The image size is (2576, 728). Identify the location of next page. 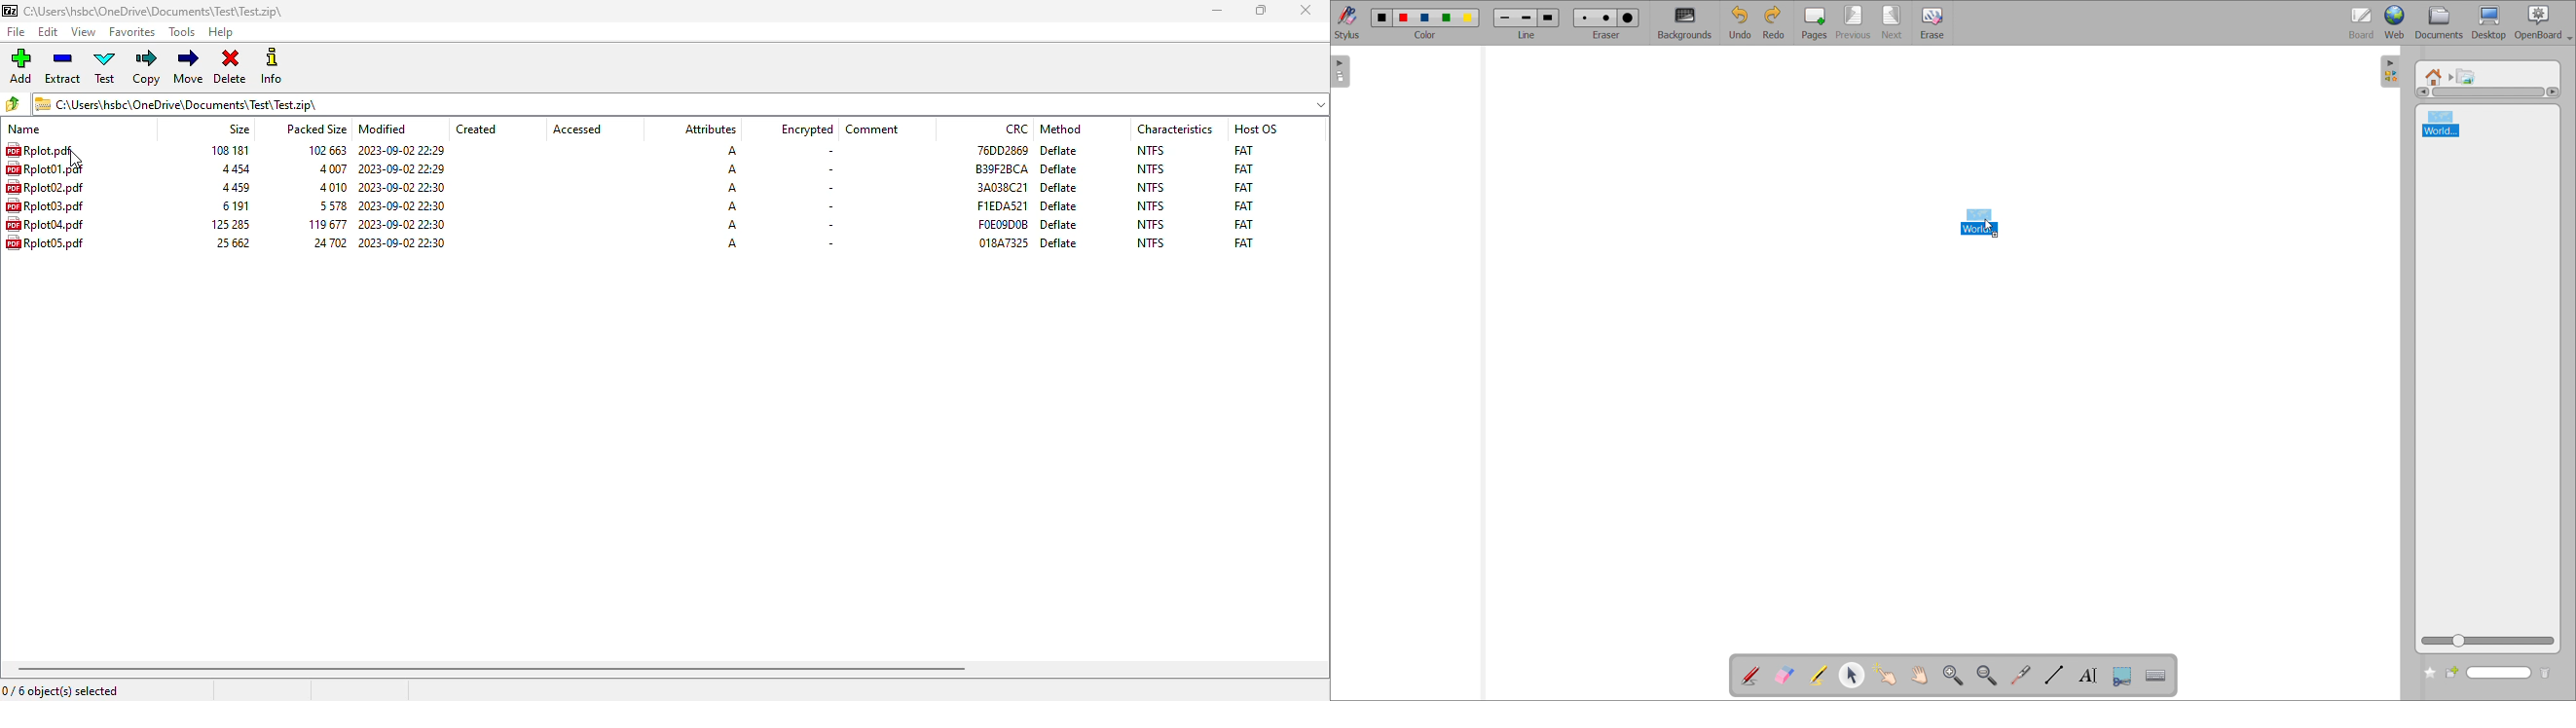
(1893, 21).